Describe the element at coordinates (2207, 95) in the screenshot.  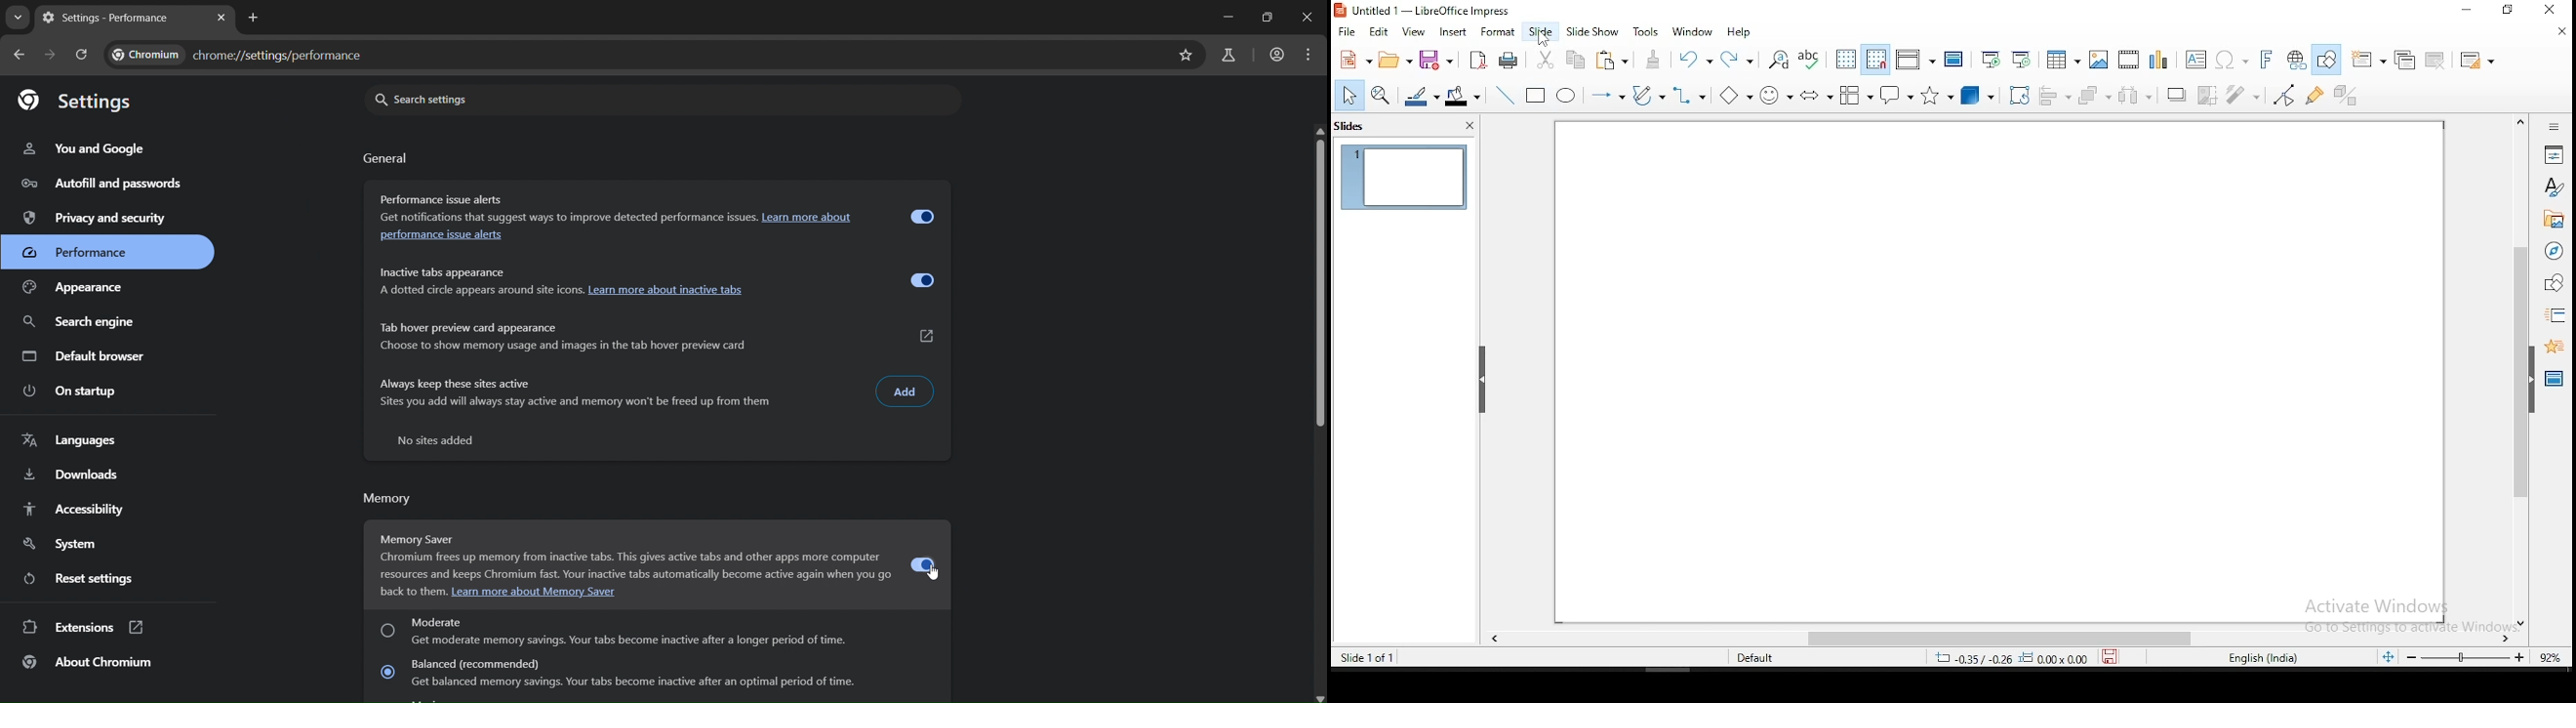
I see `crop image` at that location.